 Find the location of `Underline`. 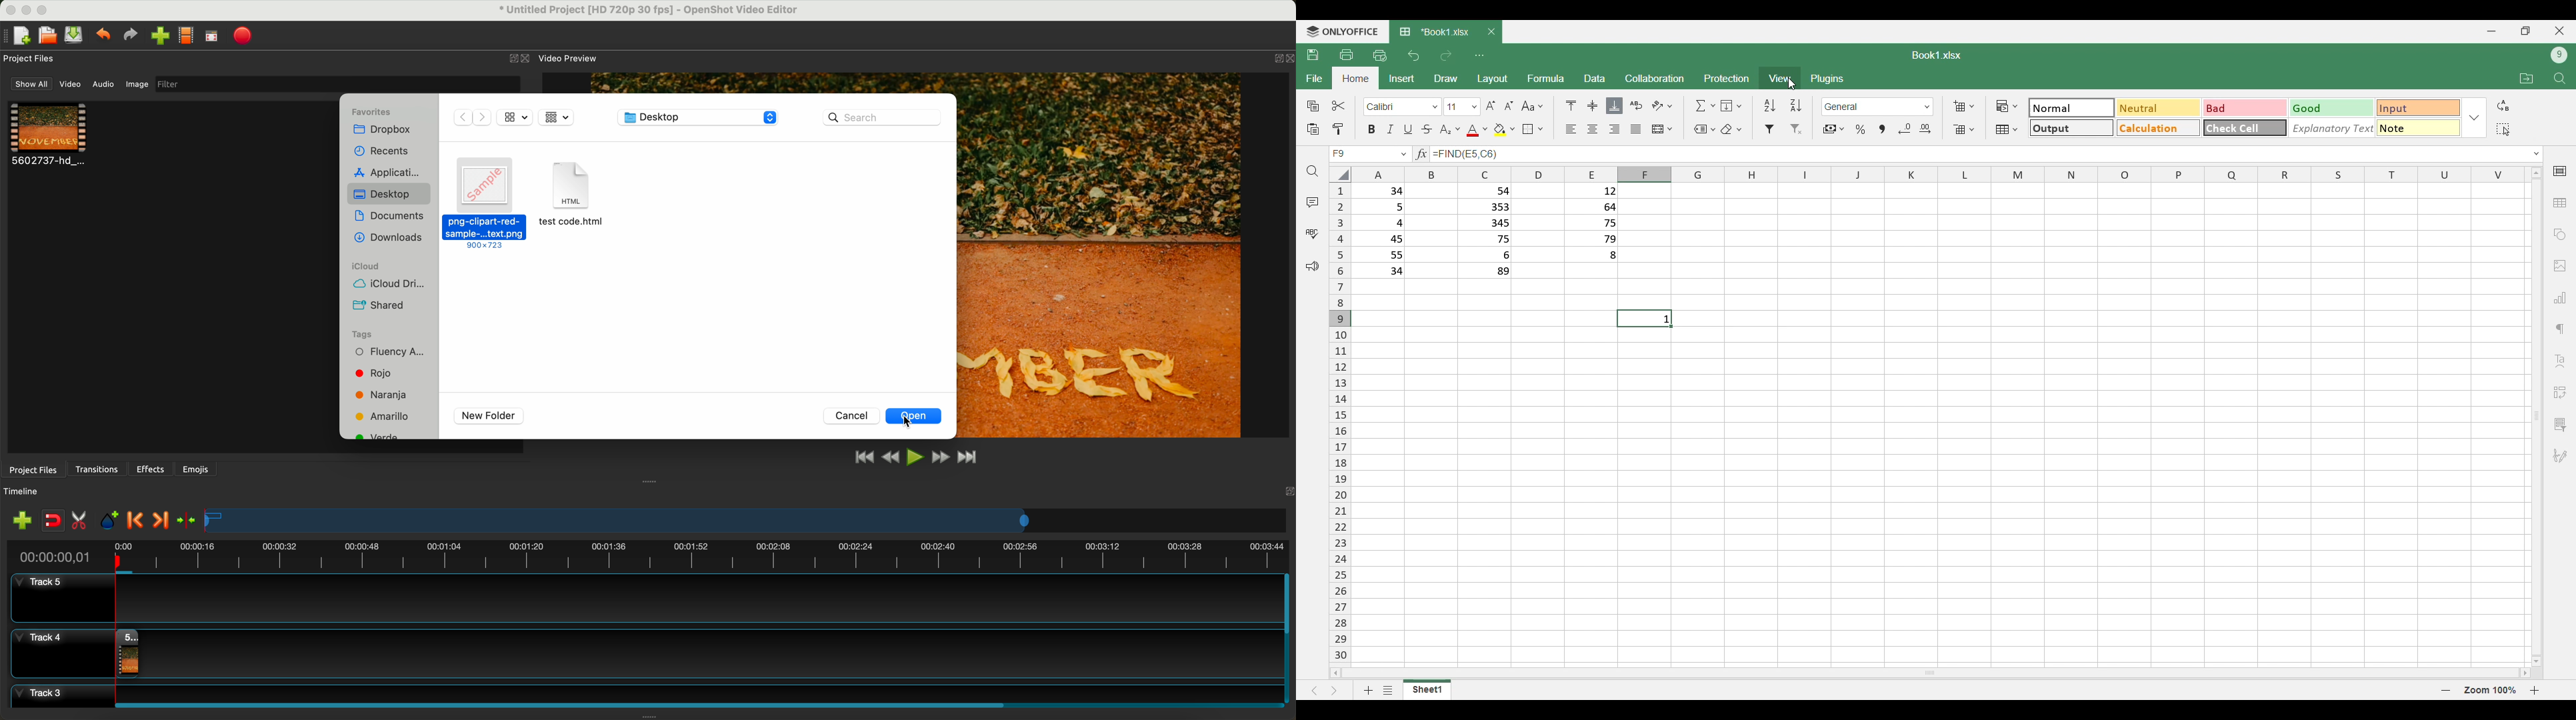

Underline is located at coordinates (1408, 129).